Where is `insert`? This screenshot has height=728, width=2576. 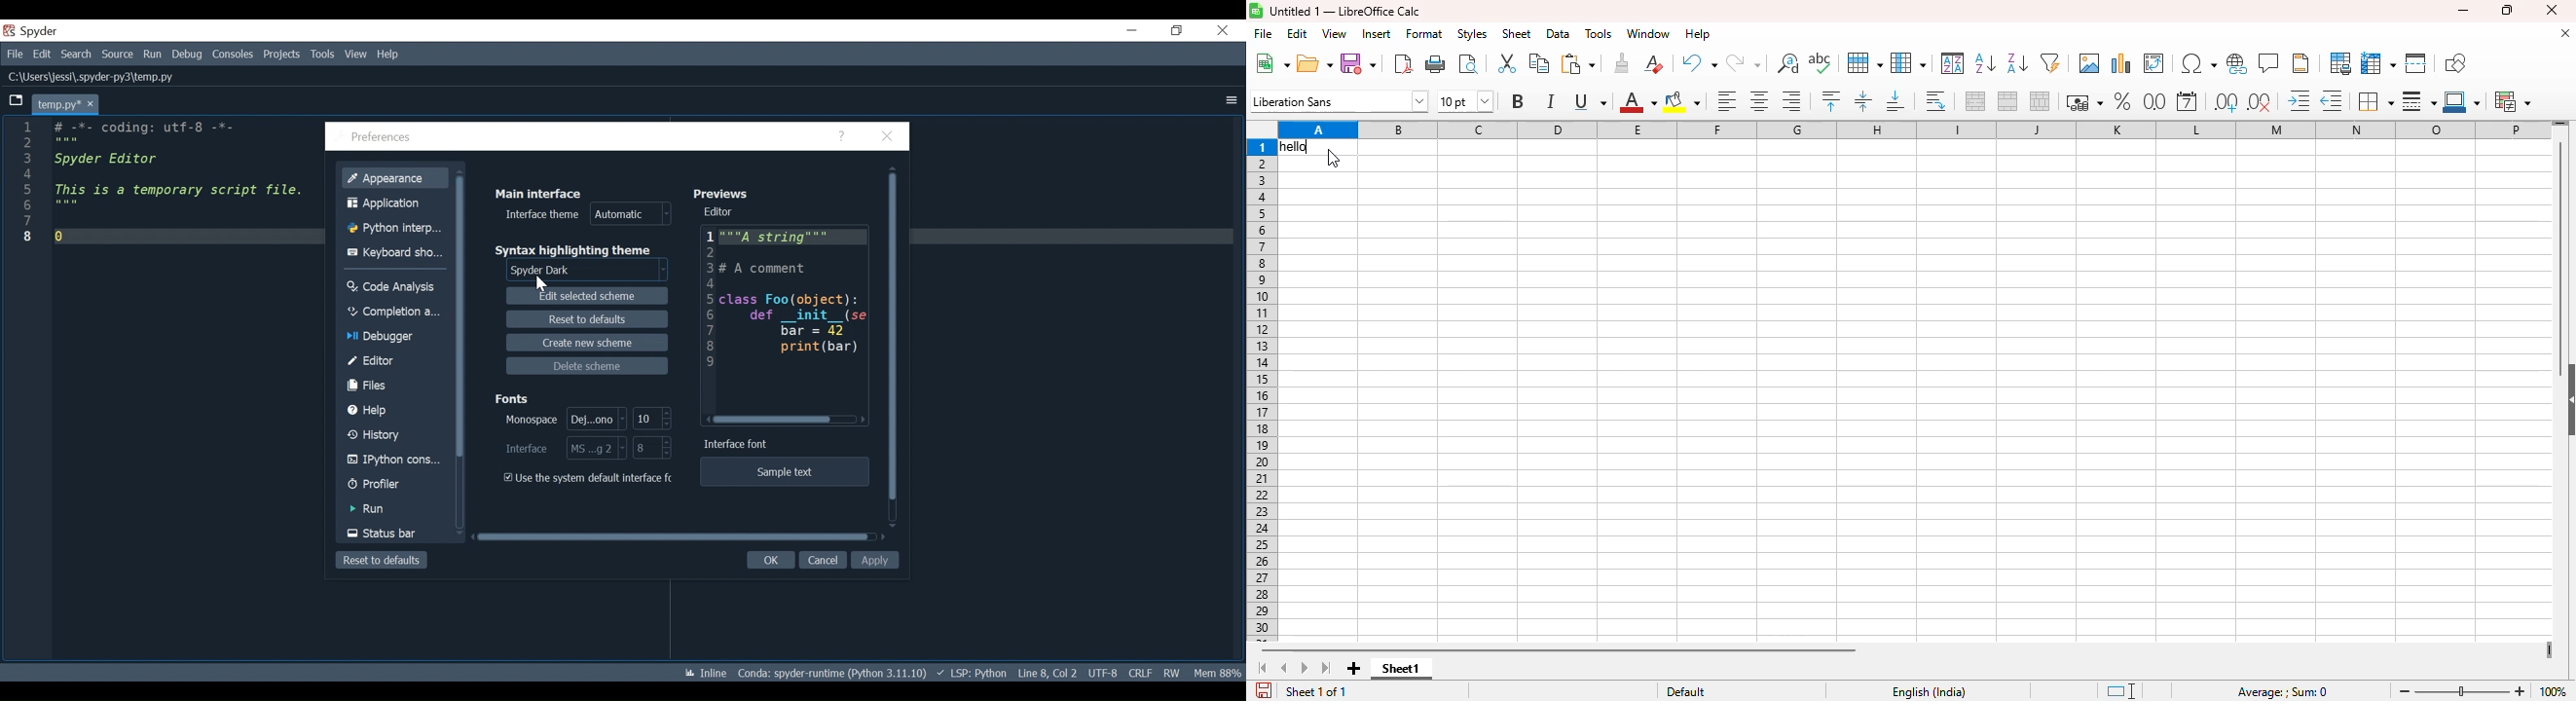 insert is located at coordinates (1377, 33).